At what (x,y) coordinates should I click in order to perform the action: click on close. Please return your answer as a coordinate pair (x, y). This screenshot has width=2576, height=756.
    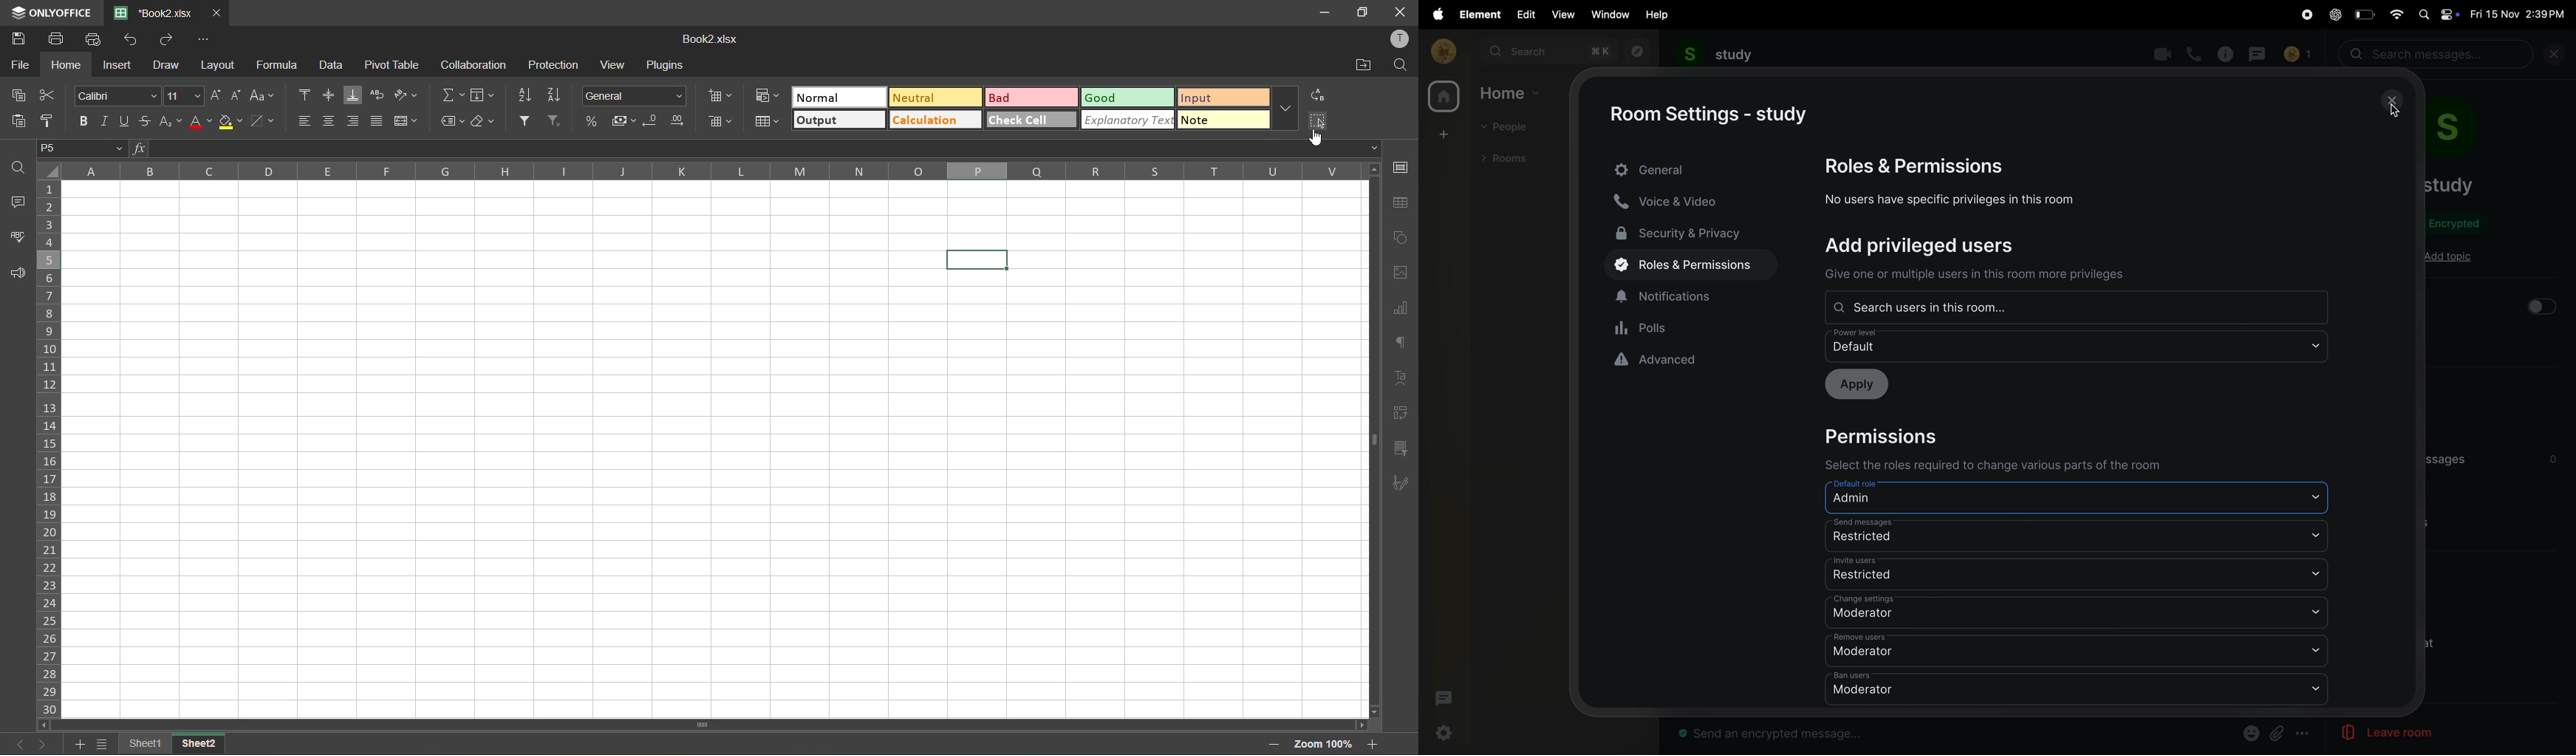
    Looking at the image, I should click on (221, 13).